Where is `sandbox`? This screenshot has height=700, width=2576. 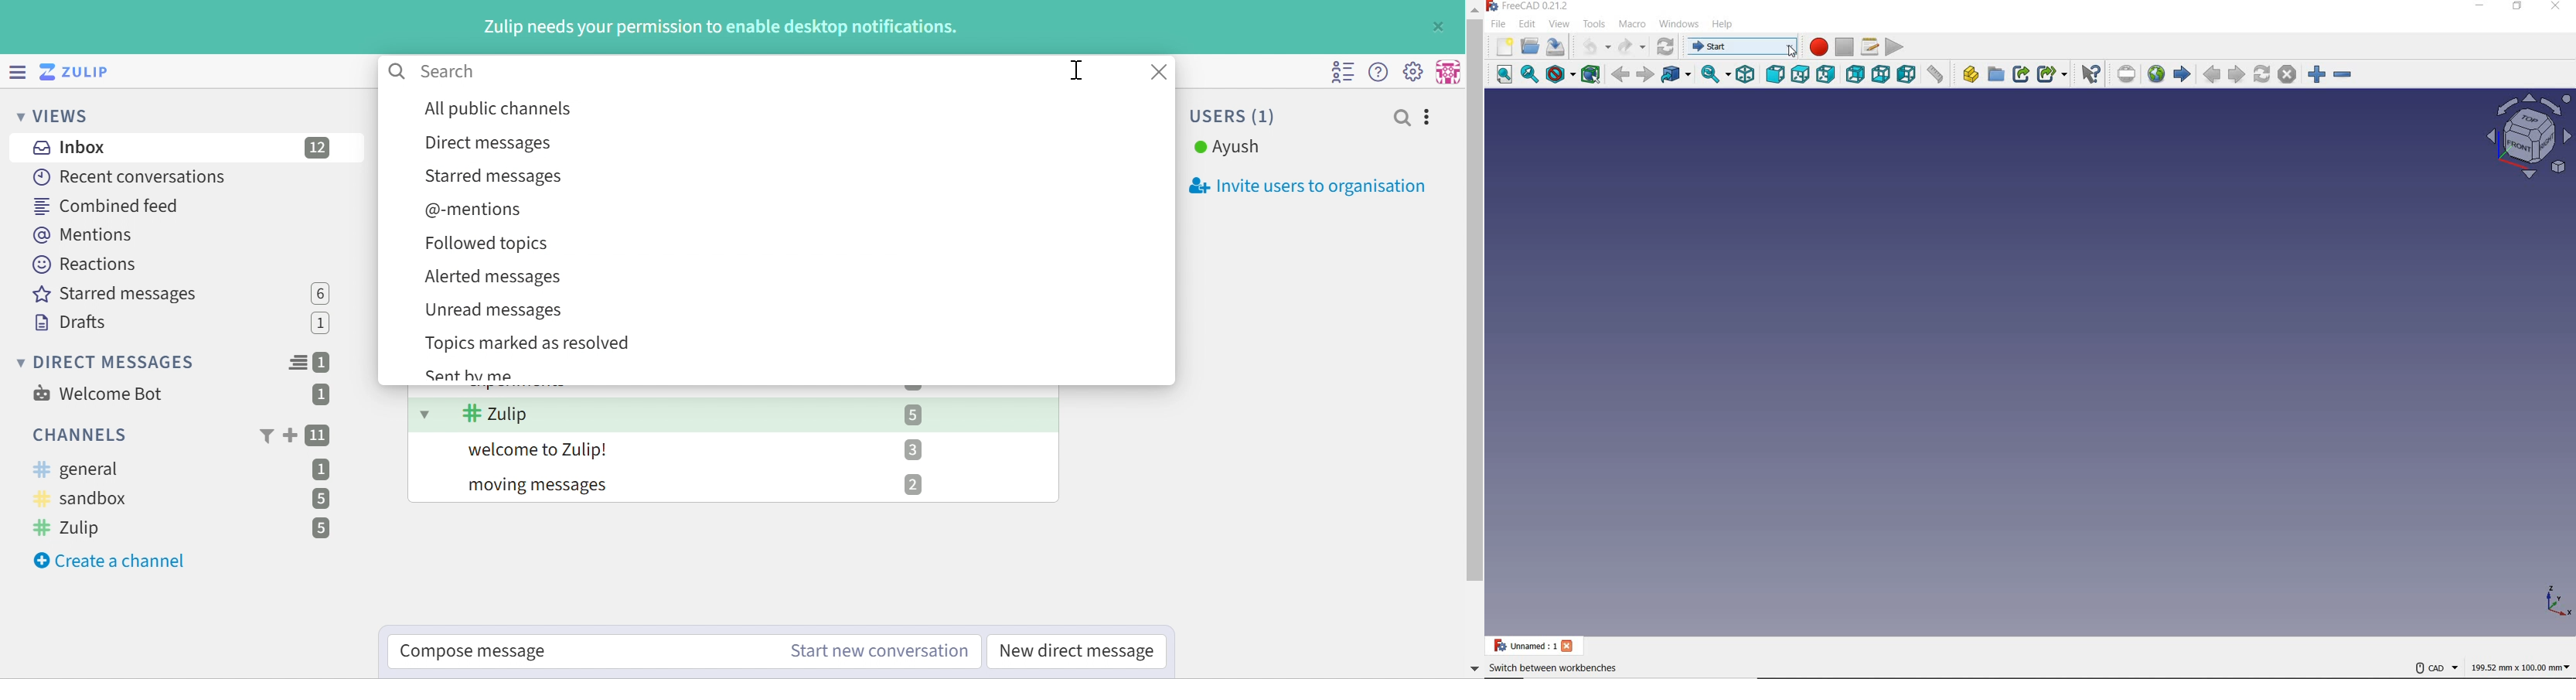 sandbox is located at coordinates (87, 500).